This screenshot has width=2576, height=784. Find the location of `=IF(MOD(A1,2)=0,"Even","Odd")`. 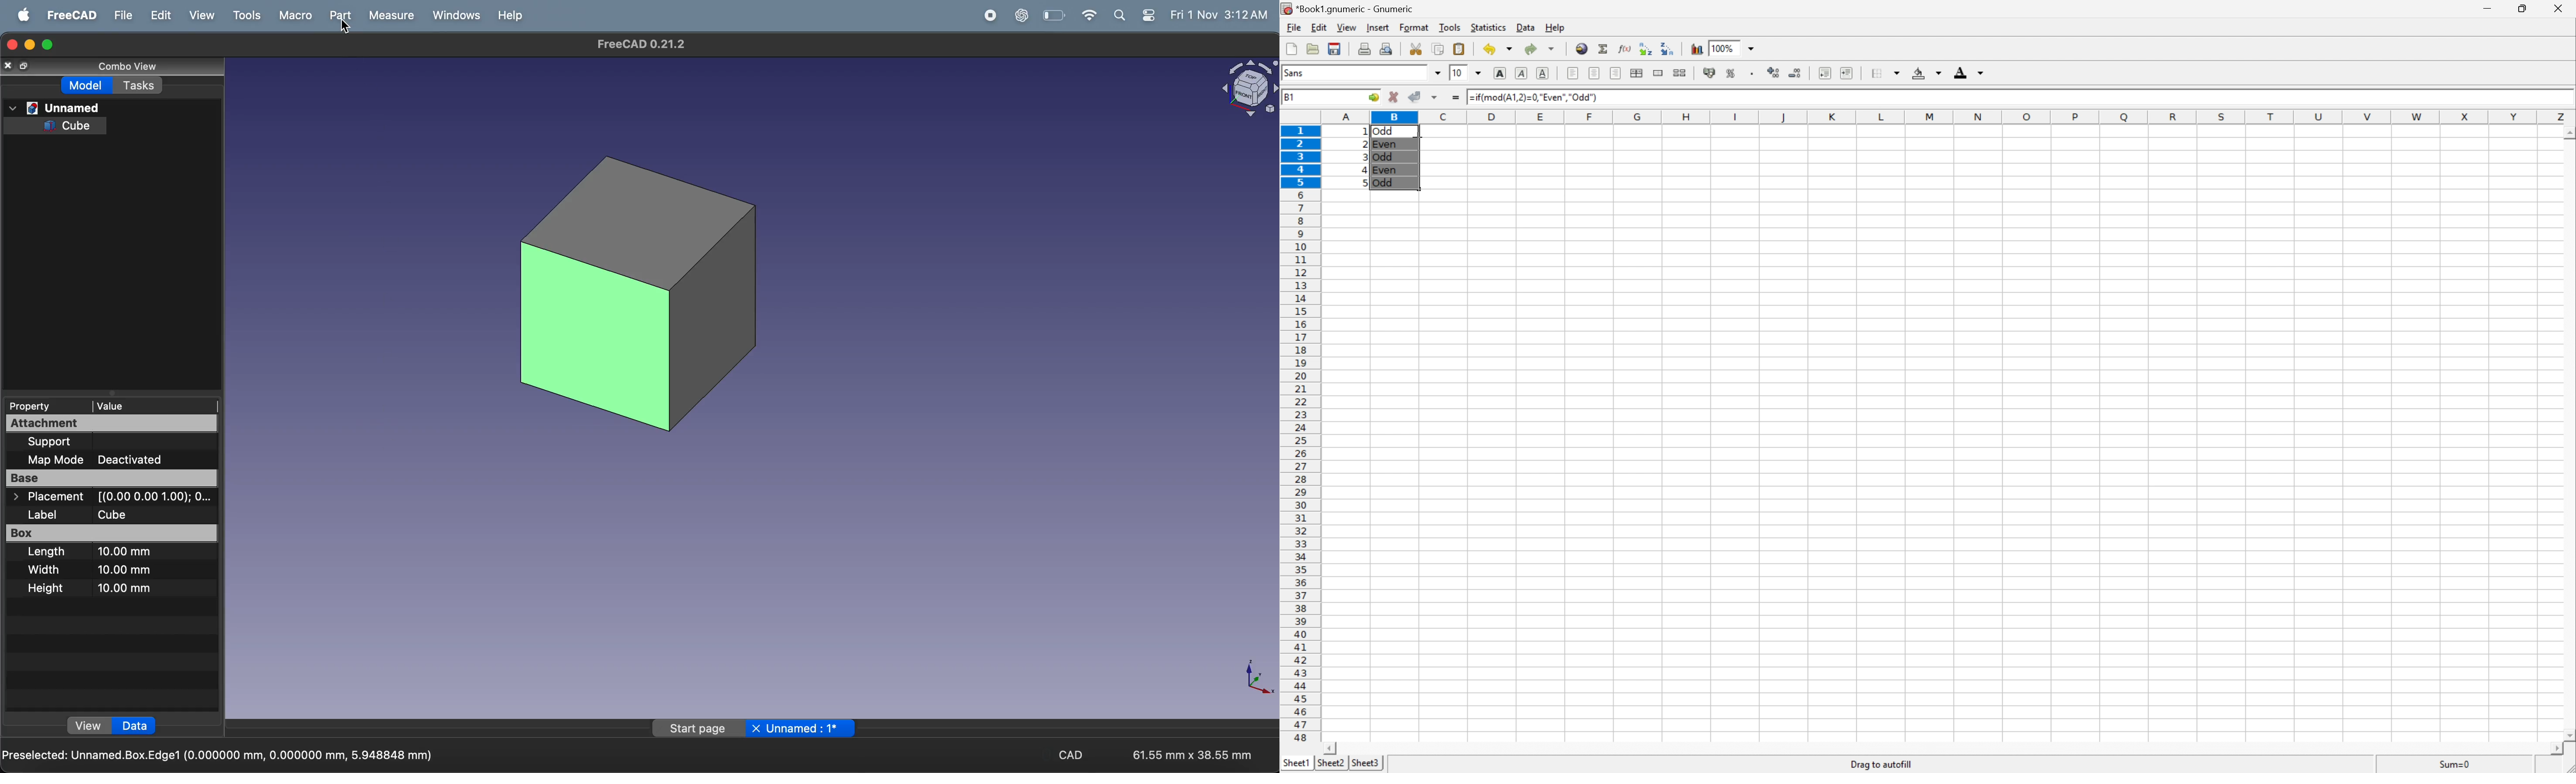

=IF(MOD(A1,2)=0,"Even","Odd") is located at coordinates (1536, 98).